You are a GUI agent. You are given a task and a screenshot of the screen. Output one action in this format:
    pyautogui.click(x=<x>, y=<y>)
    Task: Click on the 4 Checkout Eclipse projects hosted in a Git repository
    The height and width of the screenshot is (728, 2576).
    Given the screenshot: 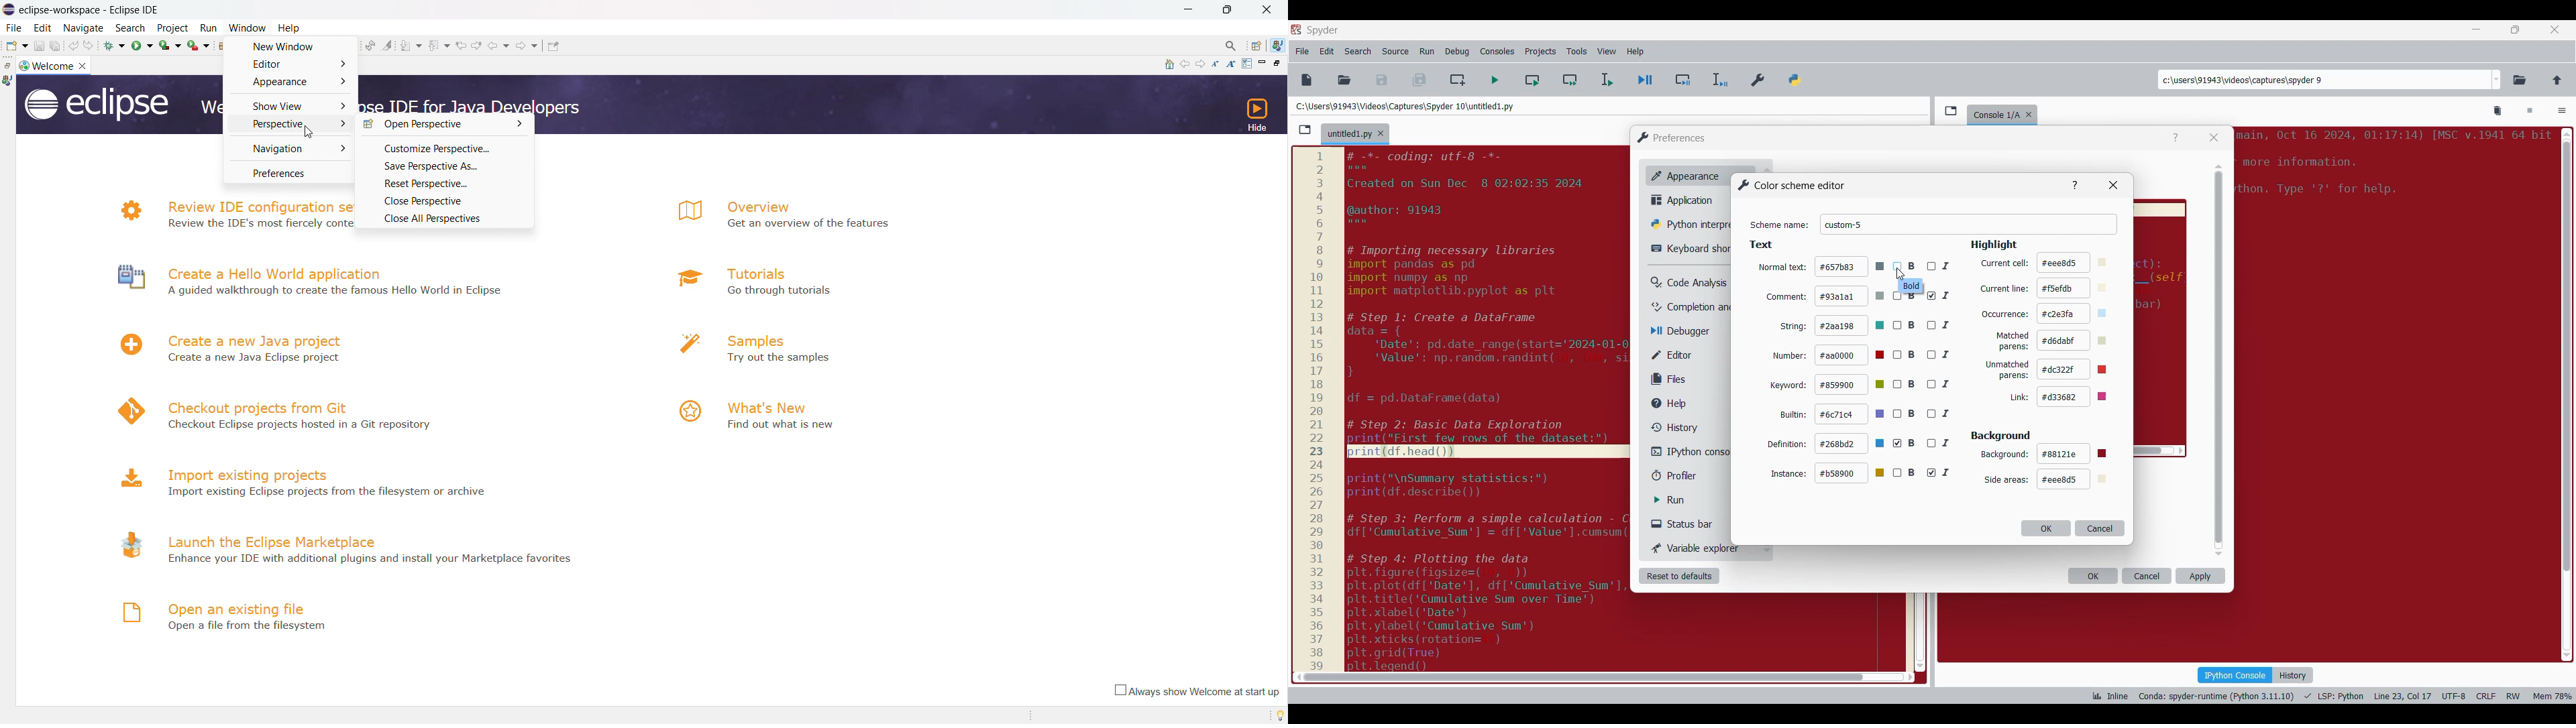 What is the action you would take?
    pyautogui.click(x=305, y=424)
    